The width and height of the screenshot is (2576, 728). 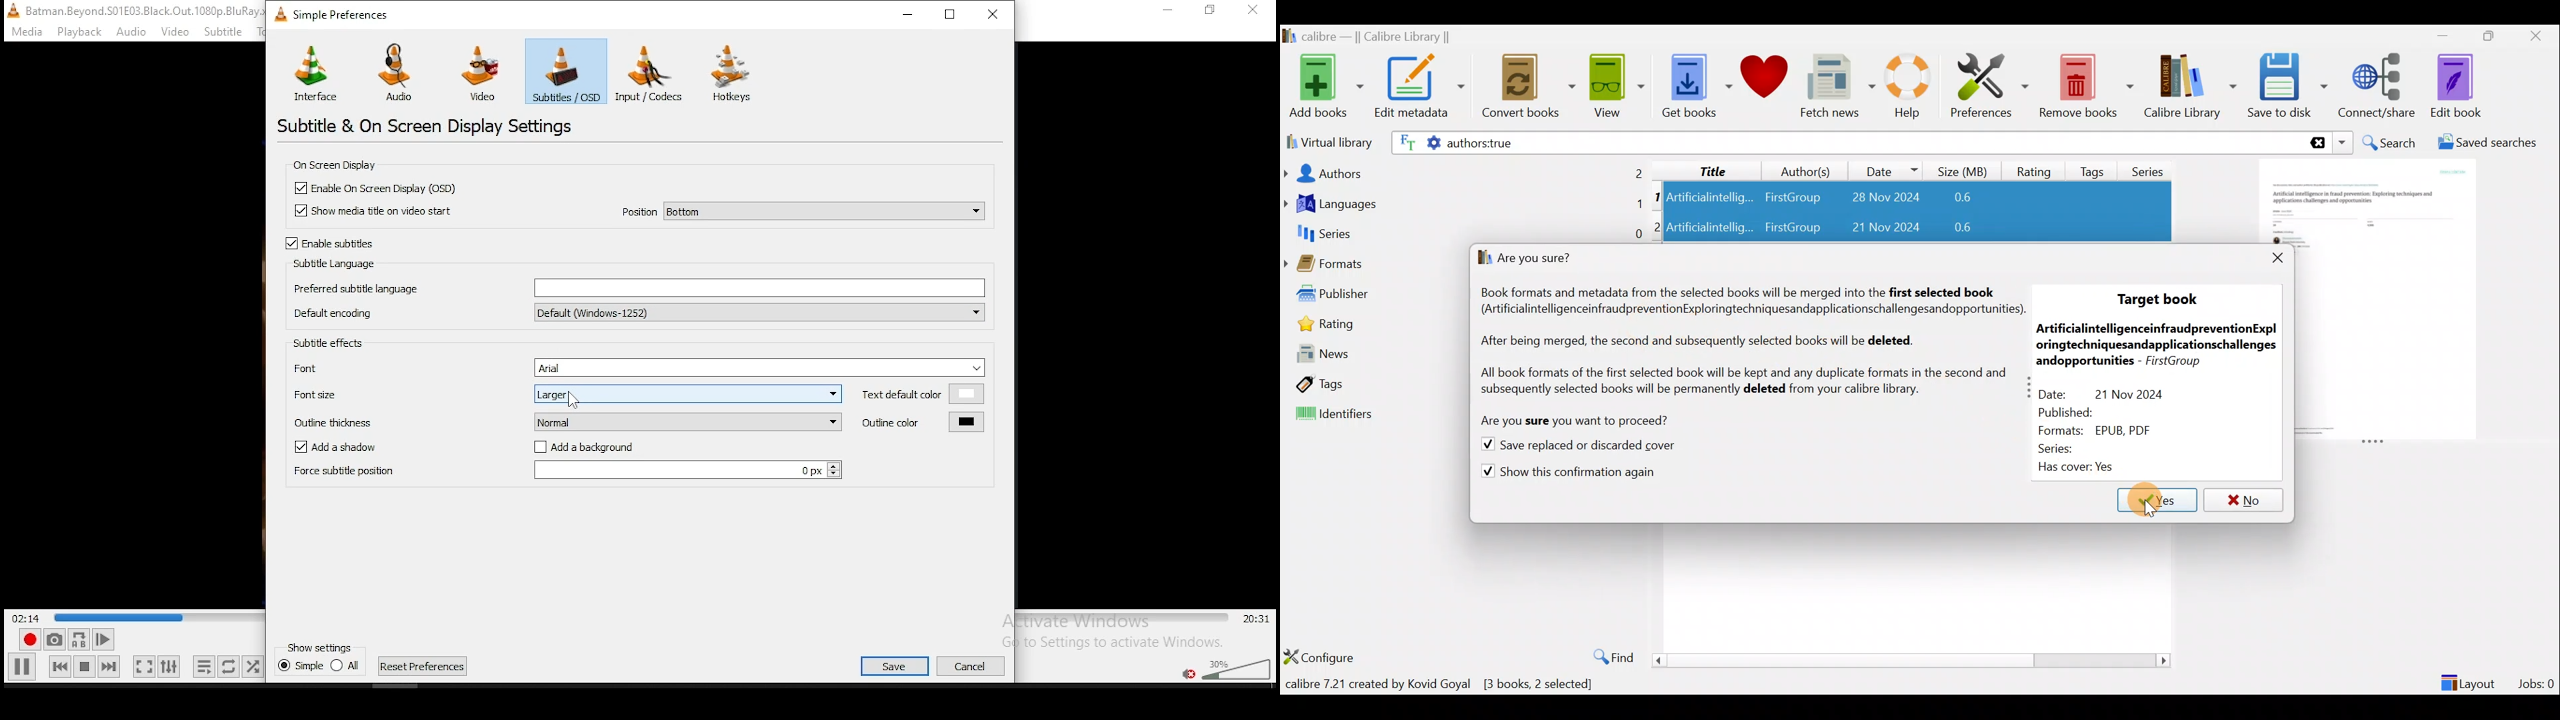 What do you see at coordinates (320, 646) in the screenshot?
I see `` at bounding box center [320, 646].